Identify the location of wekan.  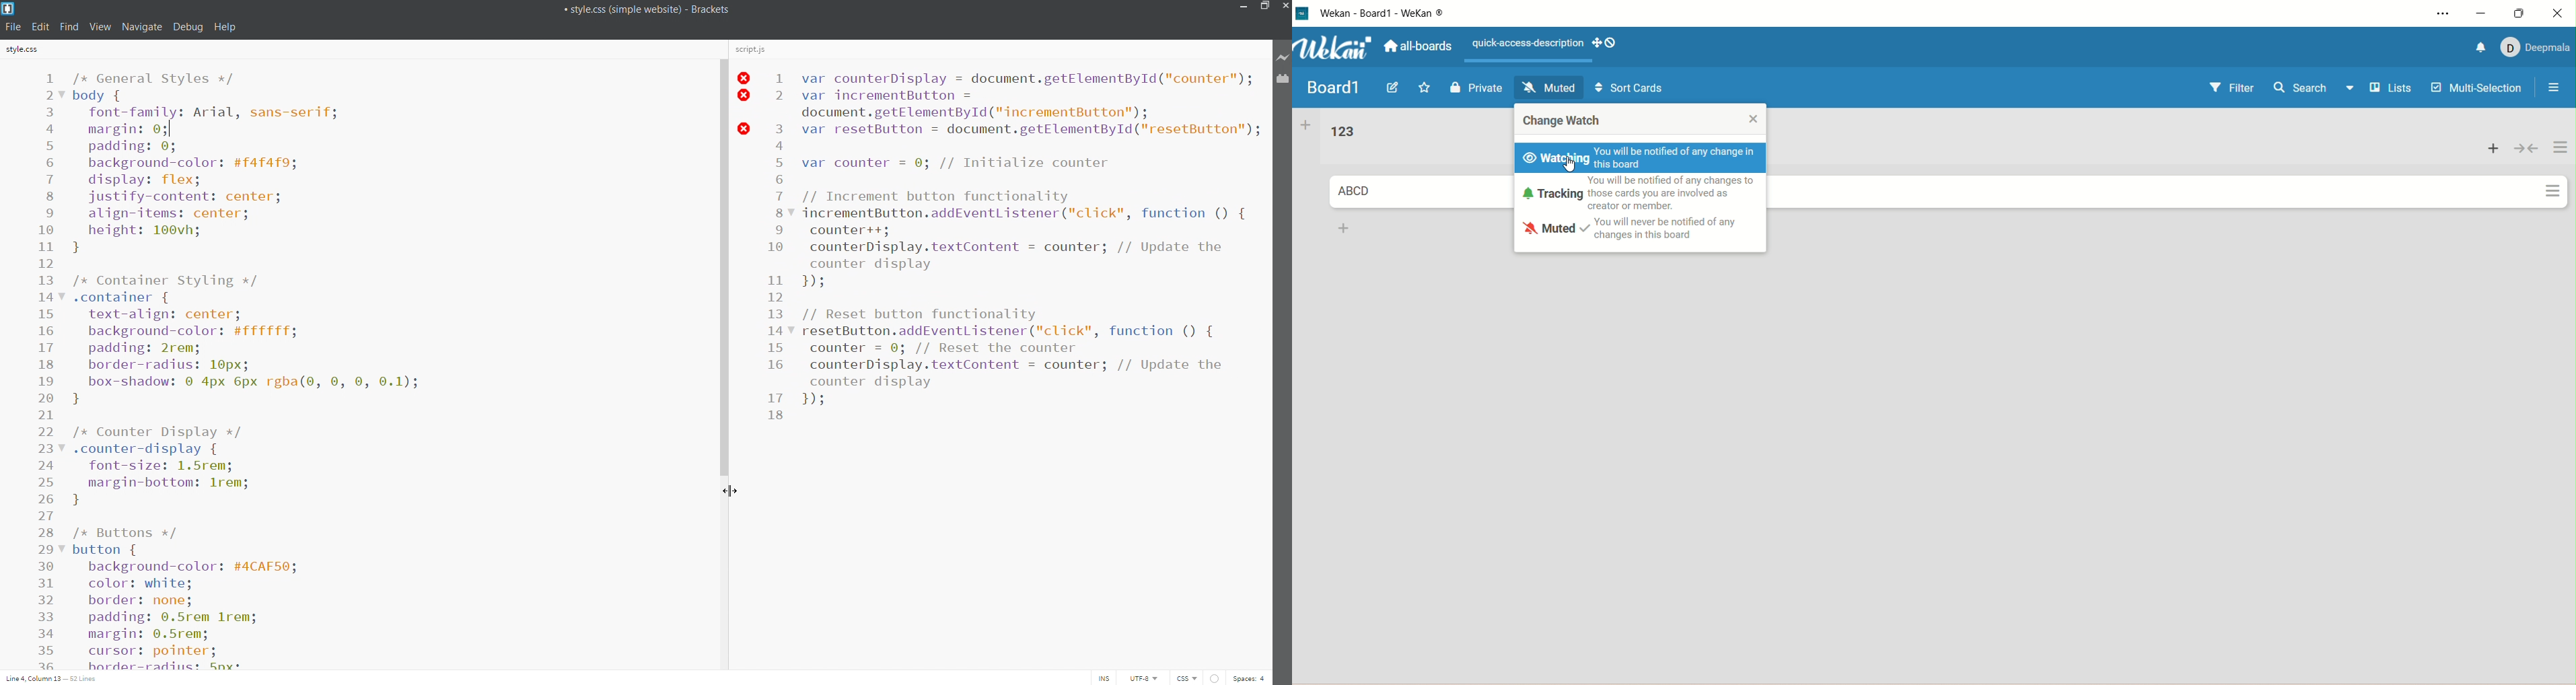
(1335, 48).